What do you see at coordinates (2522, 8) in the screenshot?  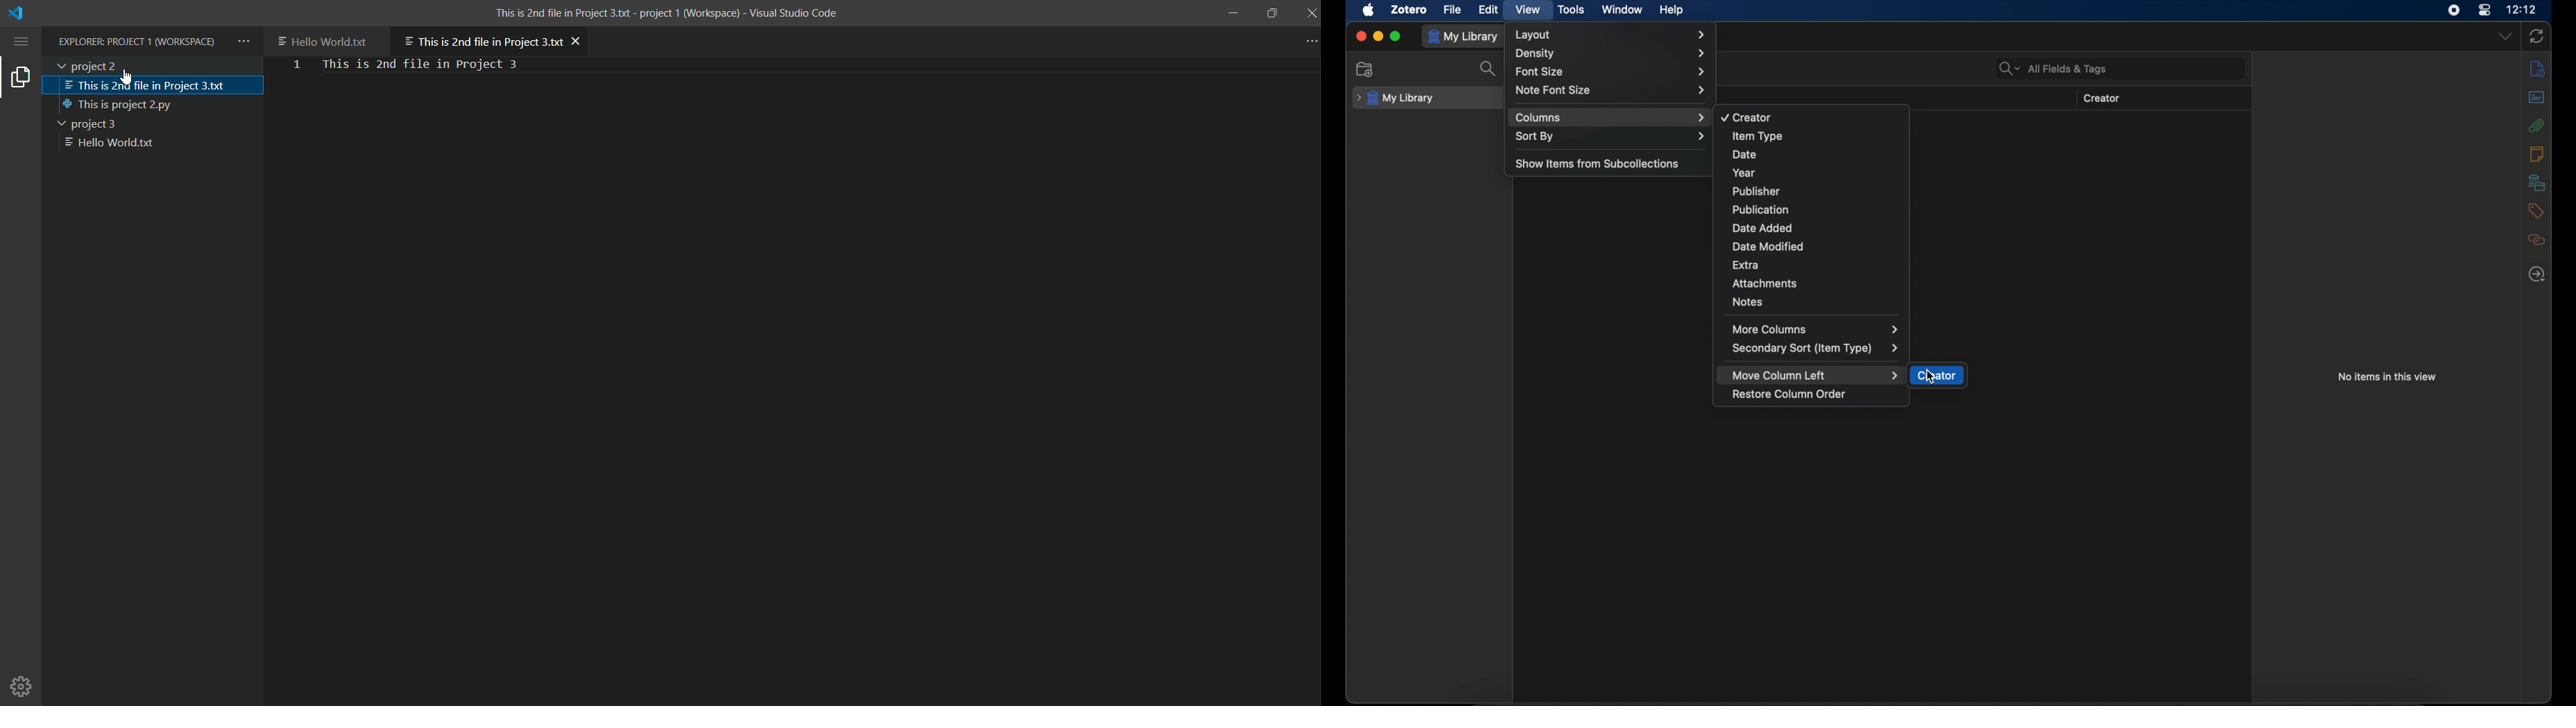 I see `time` at bounding box center [2522, 8].